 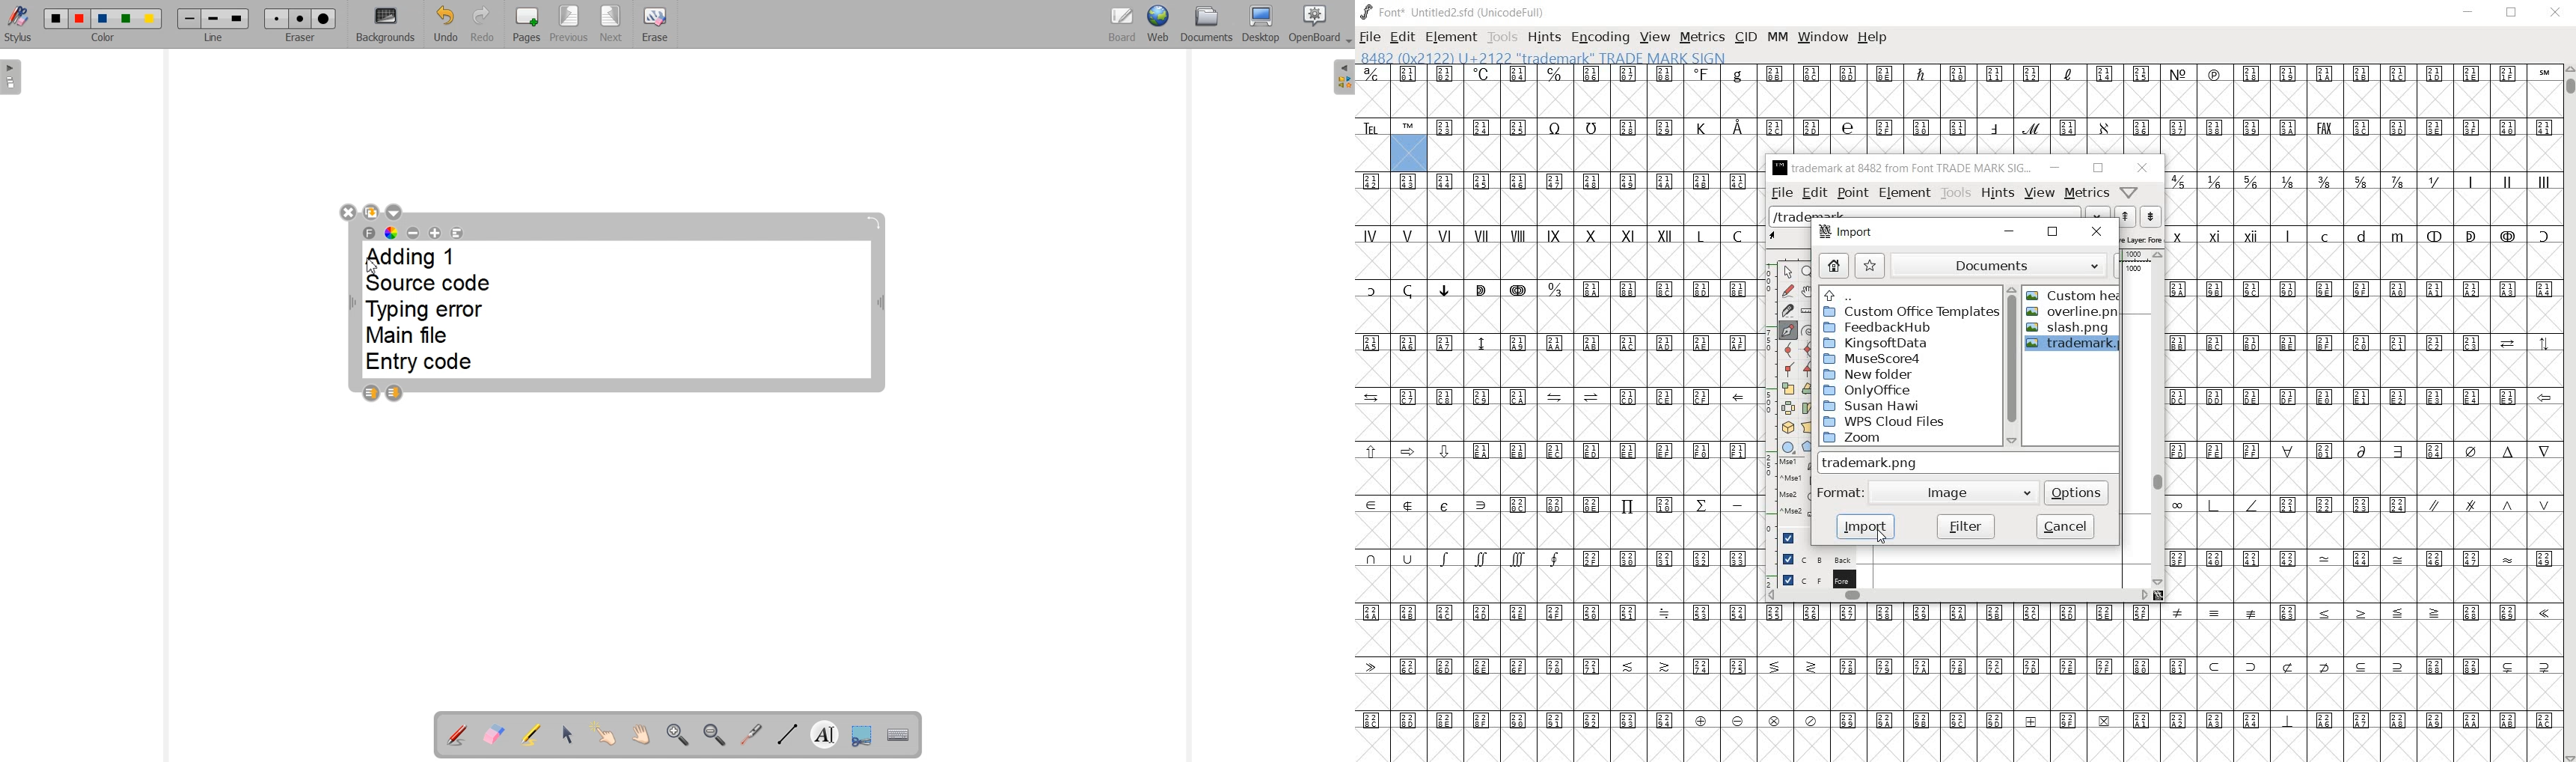 I want to click on roman characters, so click(x=2507, y=198).